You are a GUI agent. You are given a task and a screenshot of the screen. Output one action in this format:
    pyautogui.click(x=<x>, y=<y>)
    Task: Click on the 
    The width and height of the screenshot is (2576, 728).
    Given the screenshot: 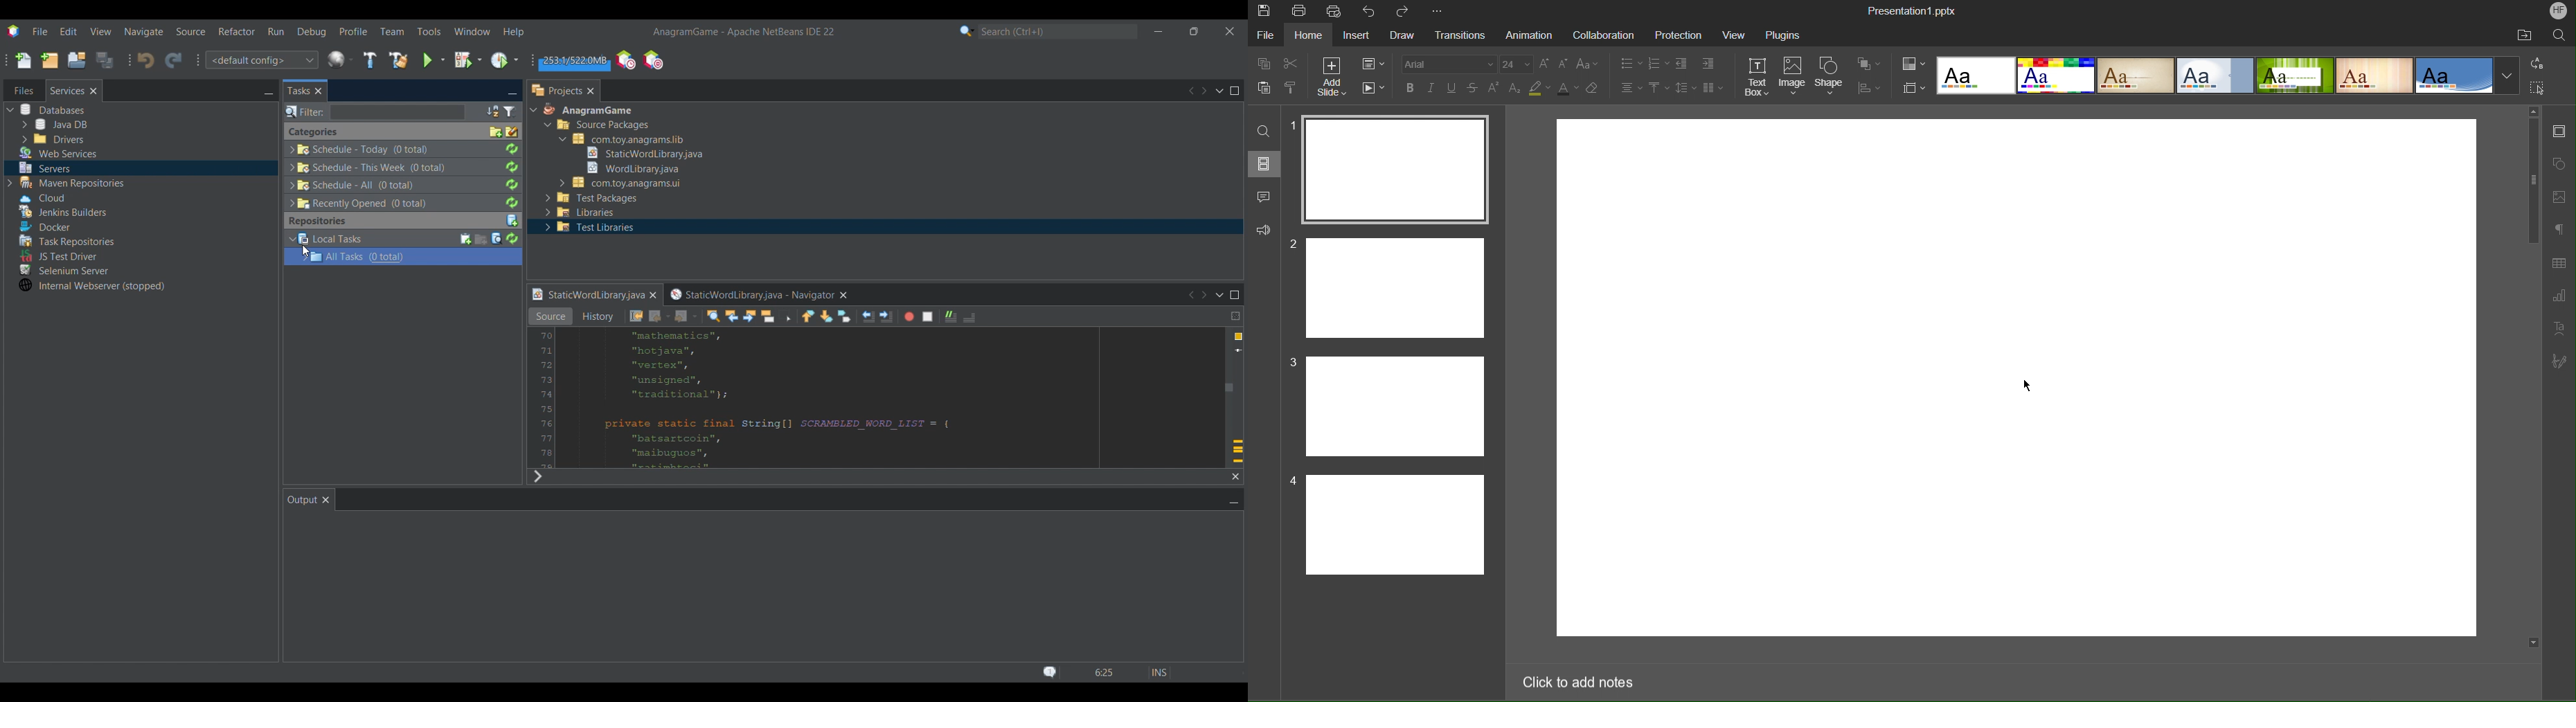 What is the action you would take?
    pyautogui.click(x=590, y=228)
    